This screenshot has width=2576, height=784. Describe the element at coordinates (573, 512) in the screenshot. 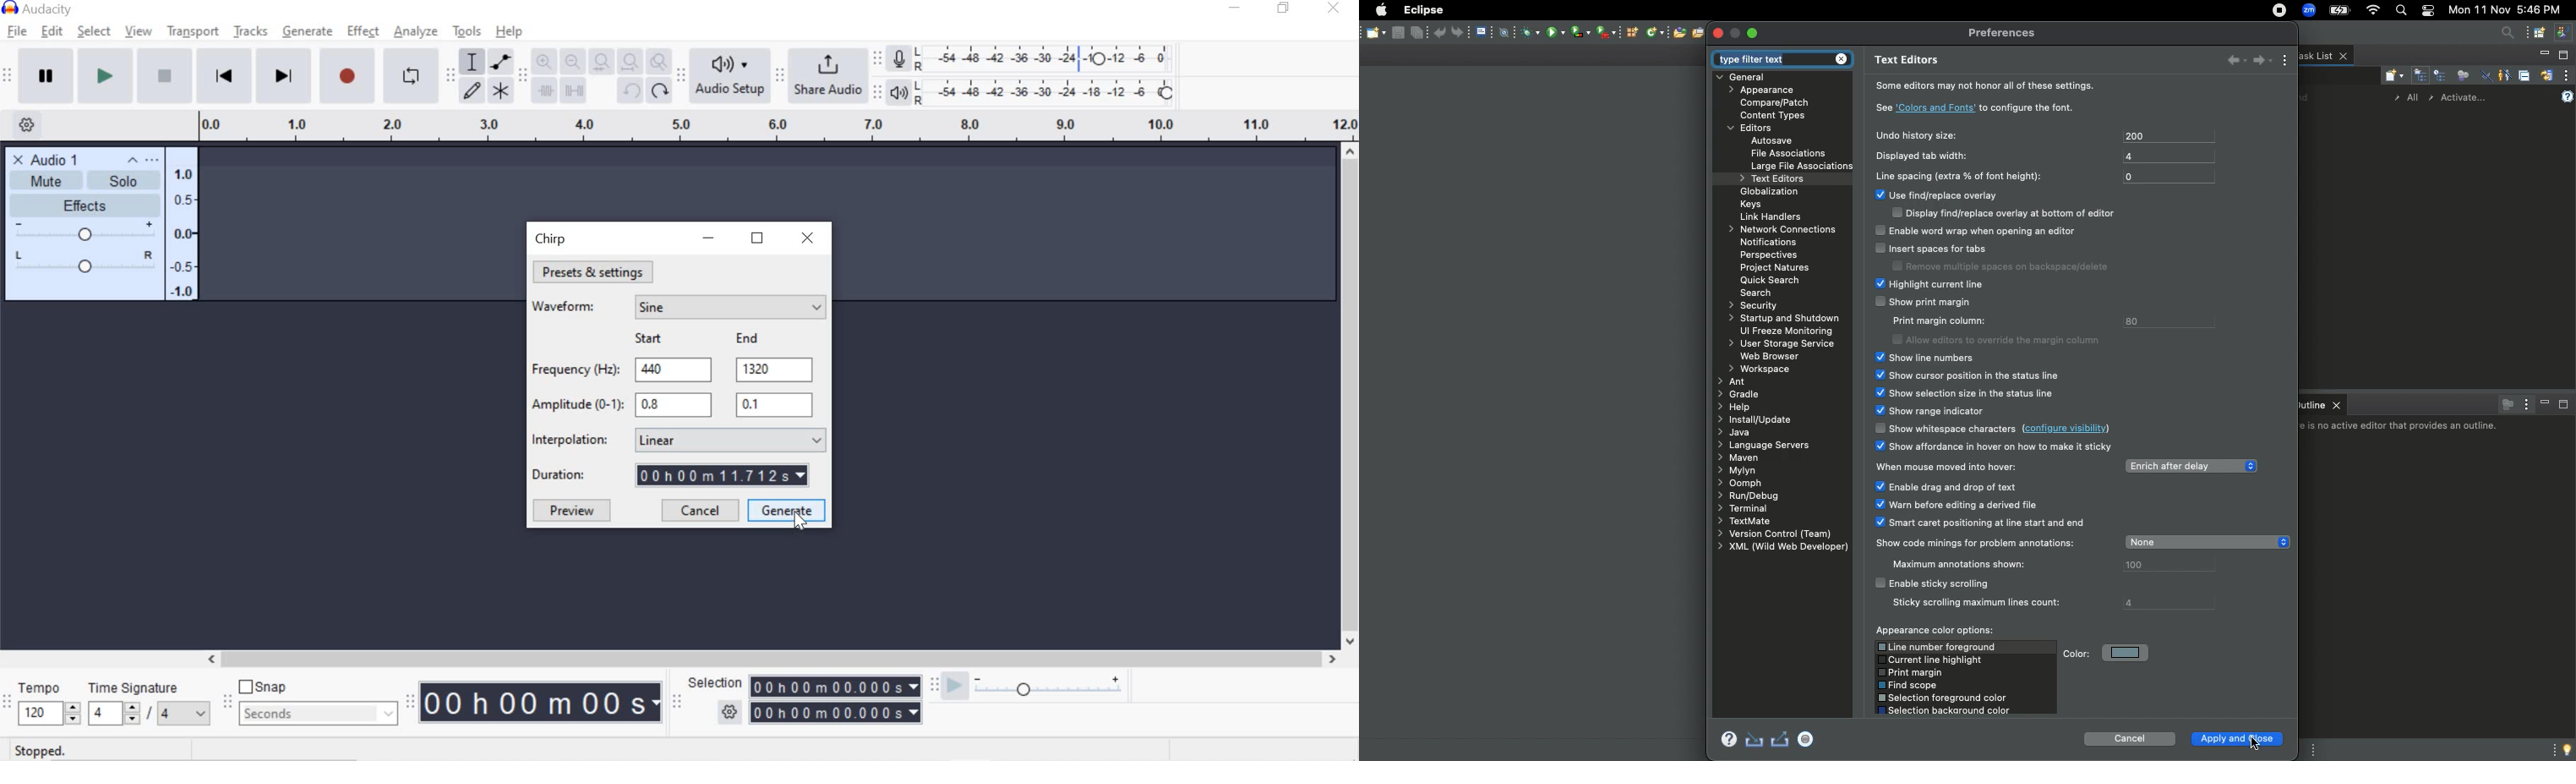

I see `preview` at that location.